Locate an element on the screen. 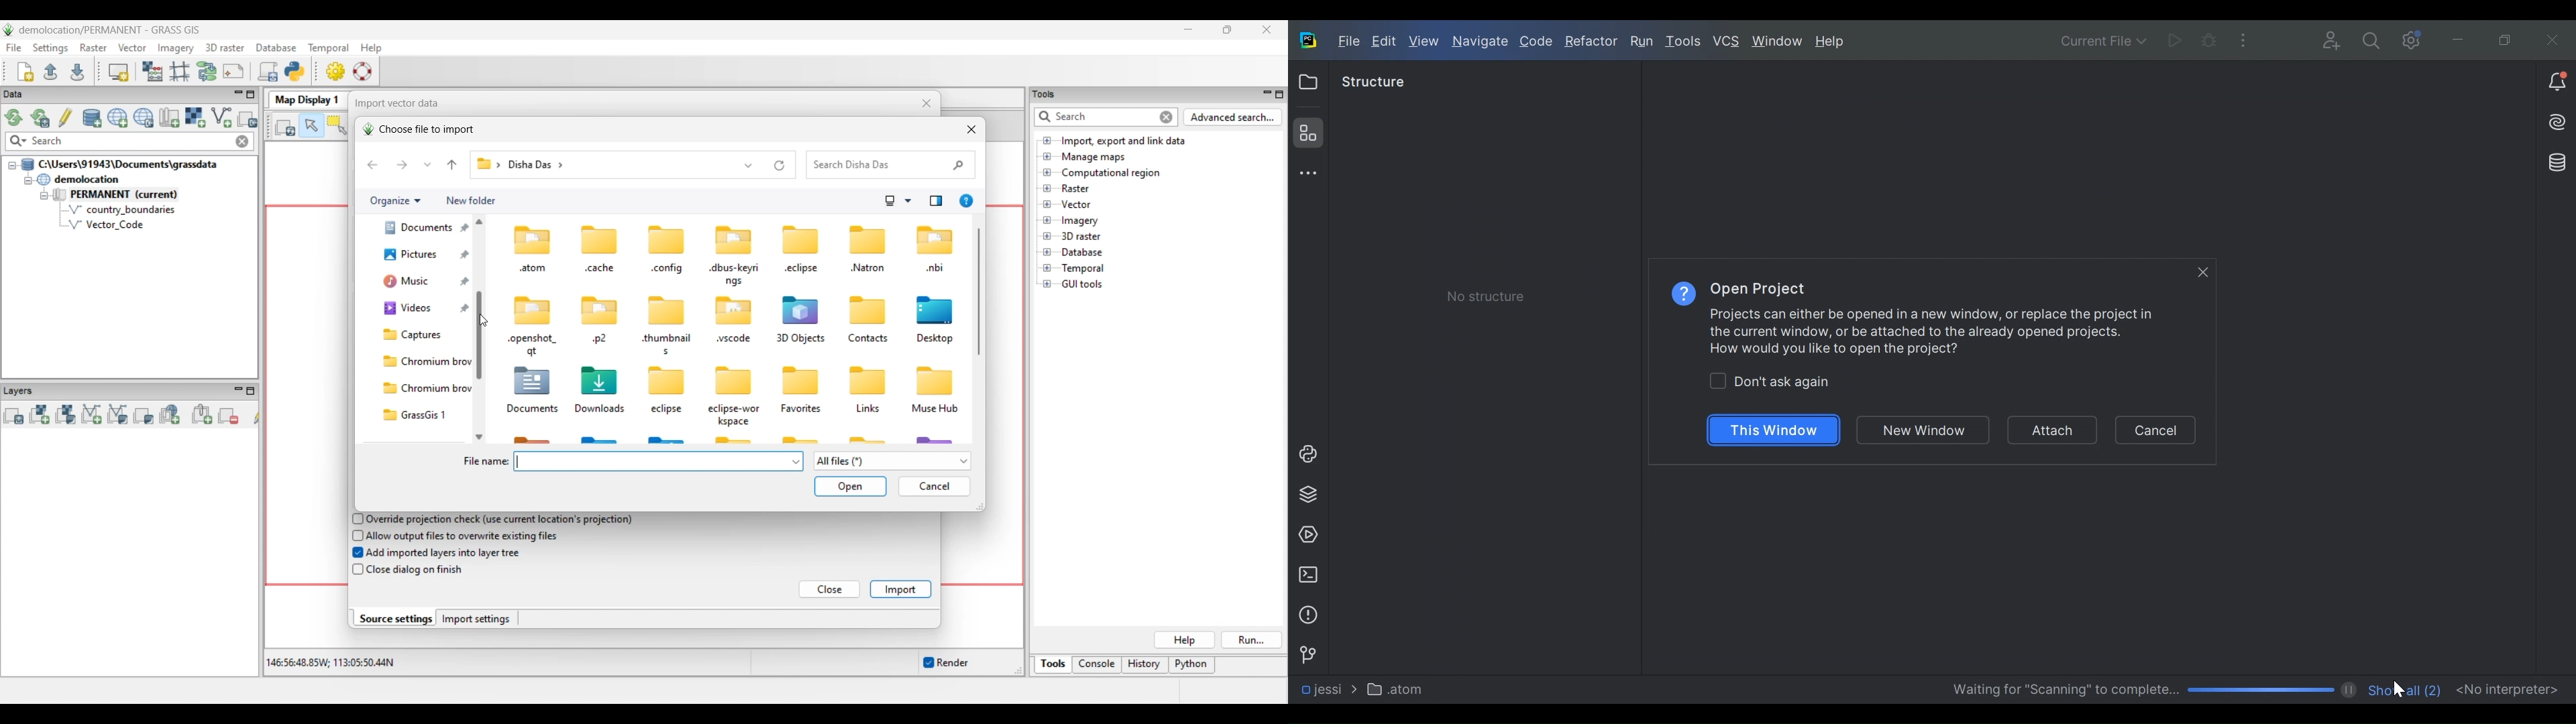 The height and width of the screenshot is (728, 2576). Tools is located at coordinates (1682, 40).